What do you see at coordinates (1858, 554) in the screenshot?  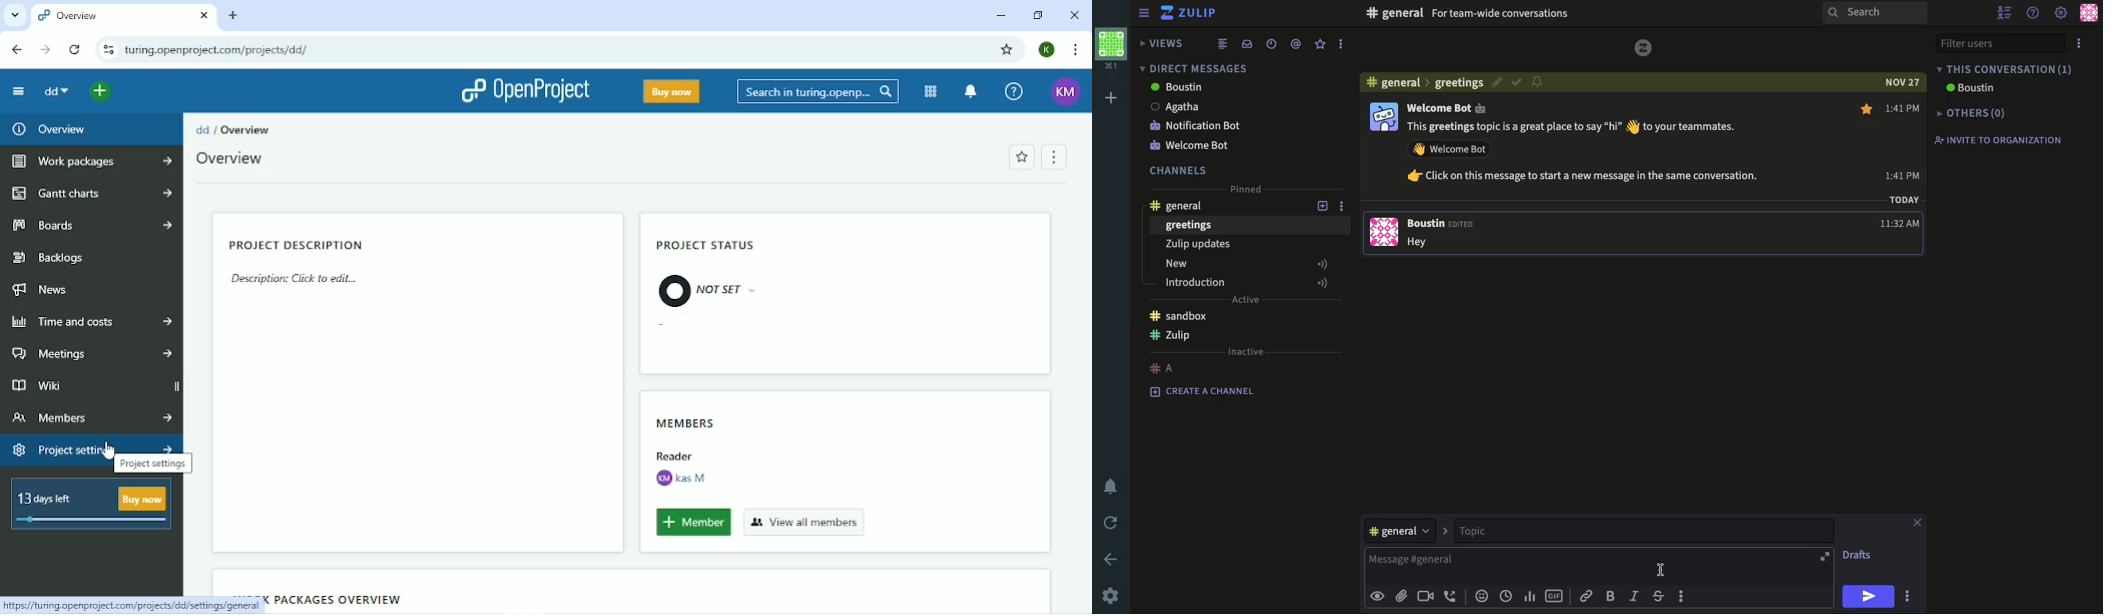 I see `drafts` at bounding box center [1858, 554].